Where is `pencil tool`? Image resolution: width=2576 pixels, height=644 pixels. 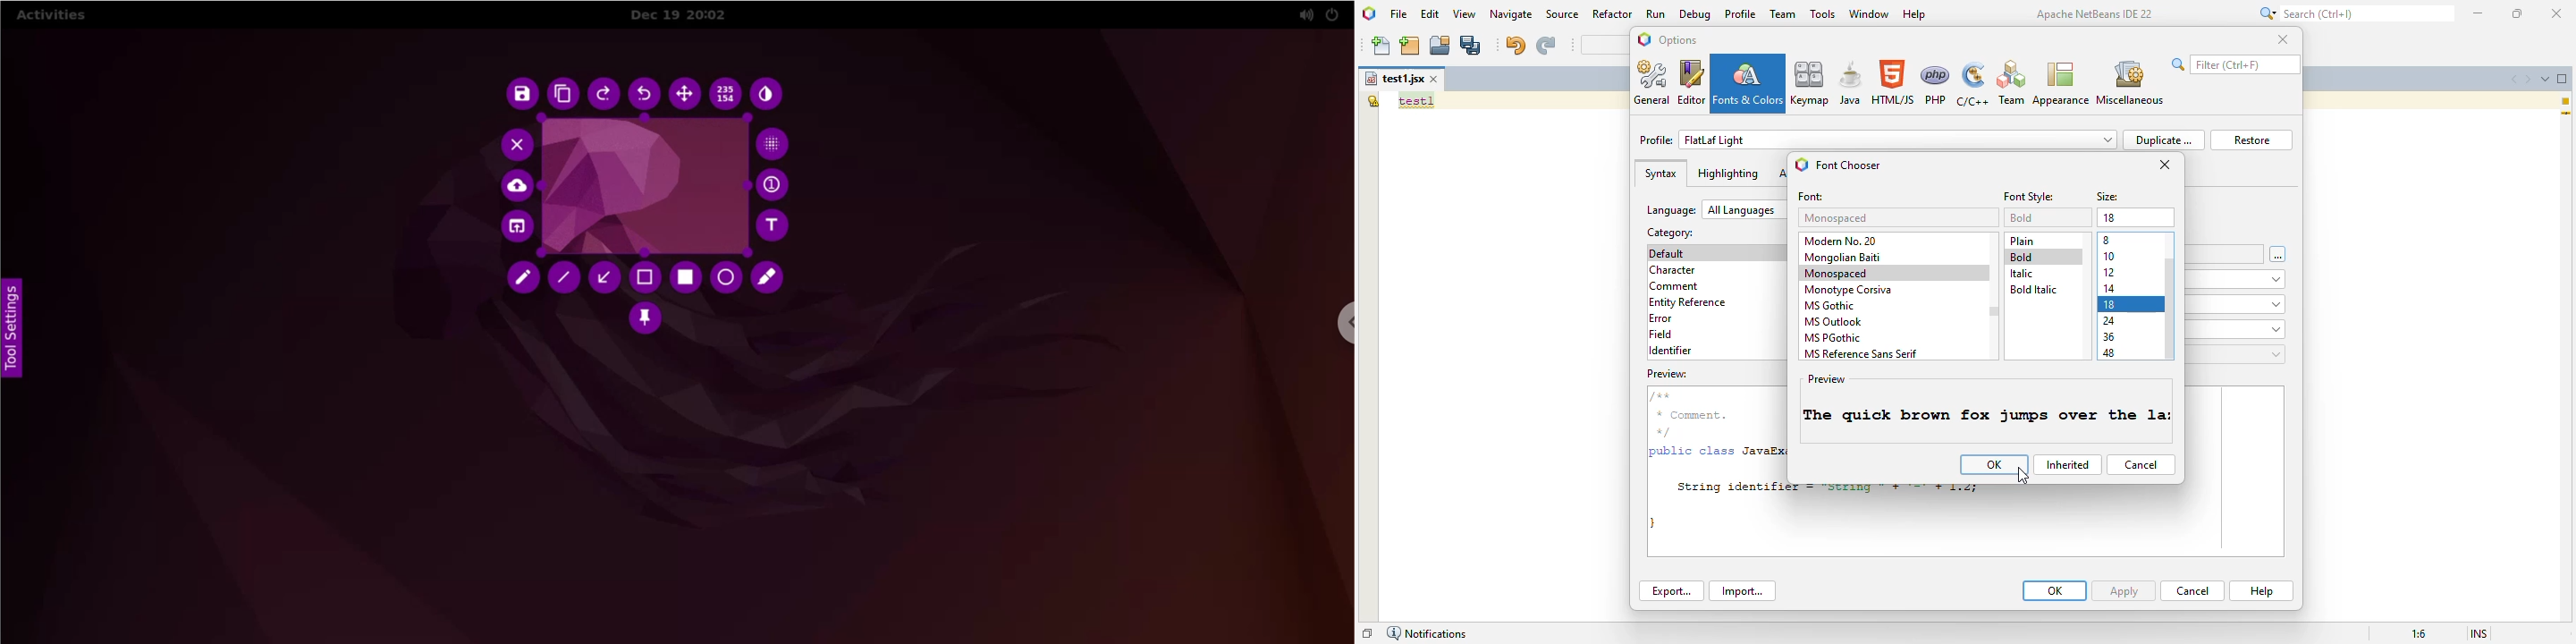 pencil tool is located at coordinates (520, 280).